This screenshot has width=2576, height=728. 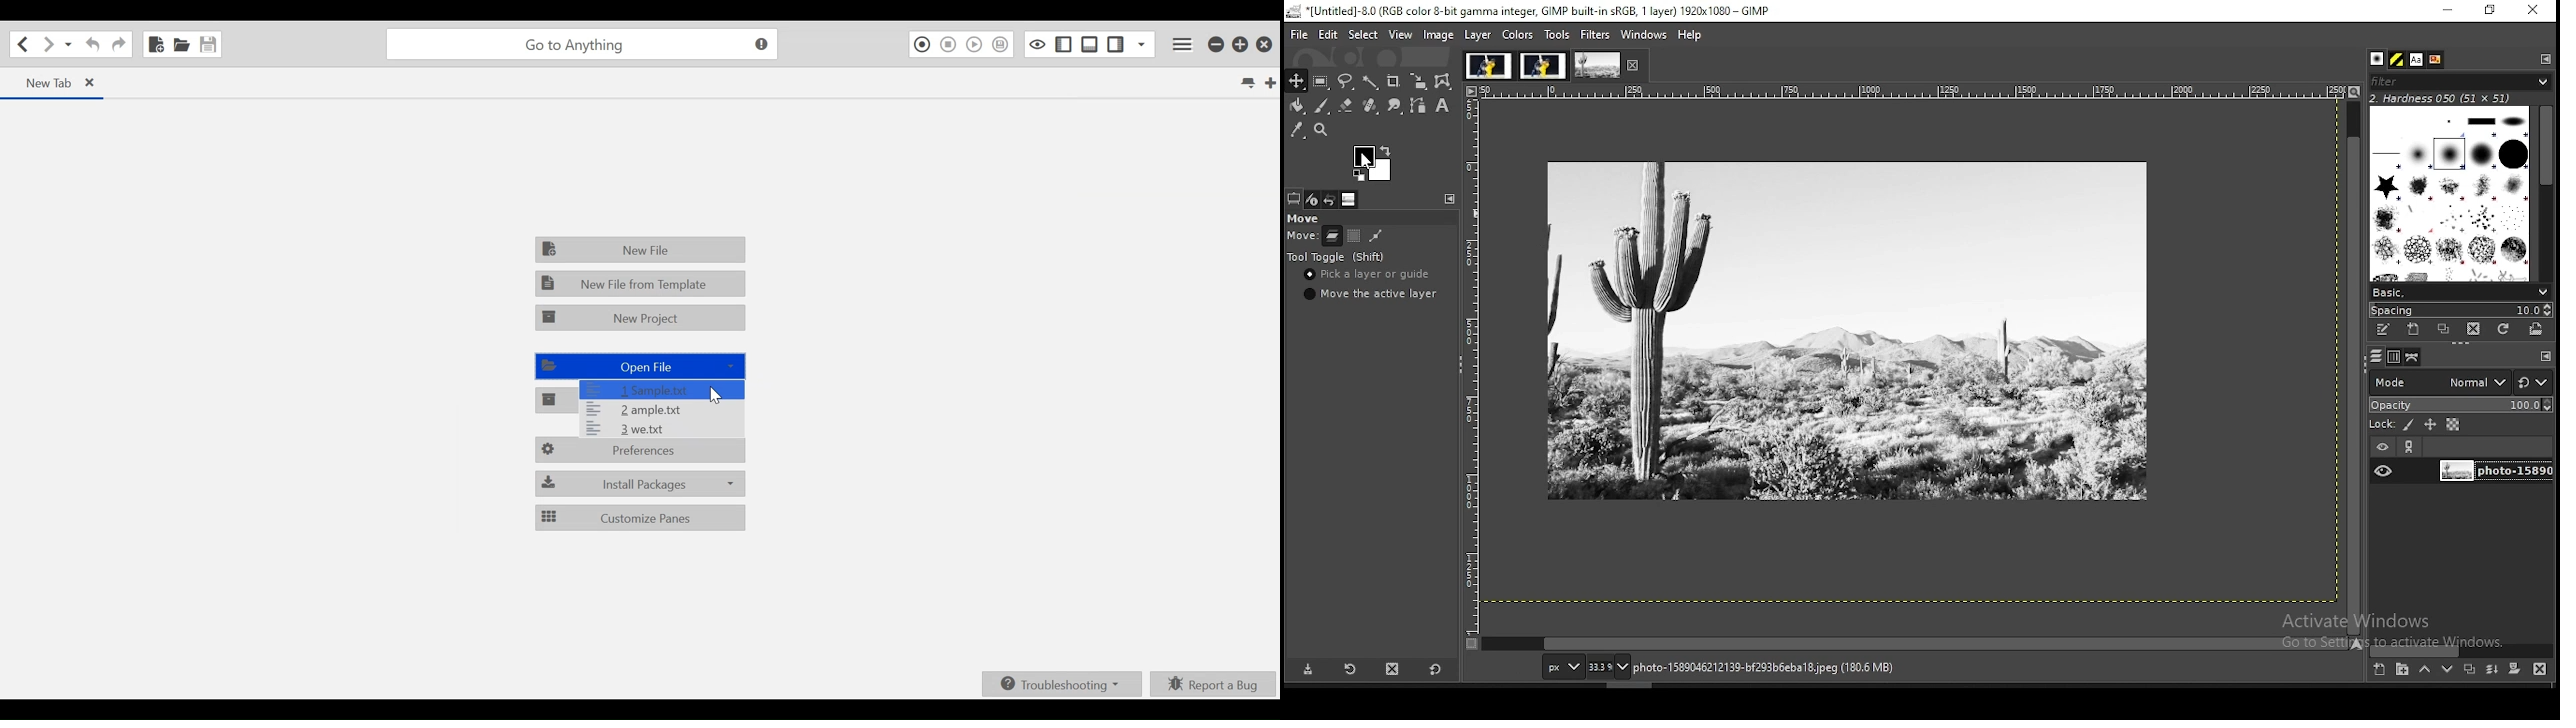 I want to click on heal tool, so click(x=1373, y=105).